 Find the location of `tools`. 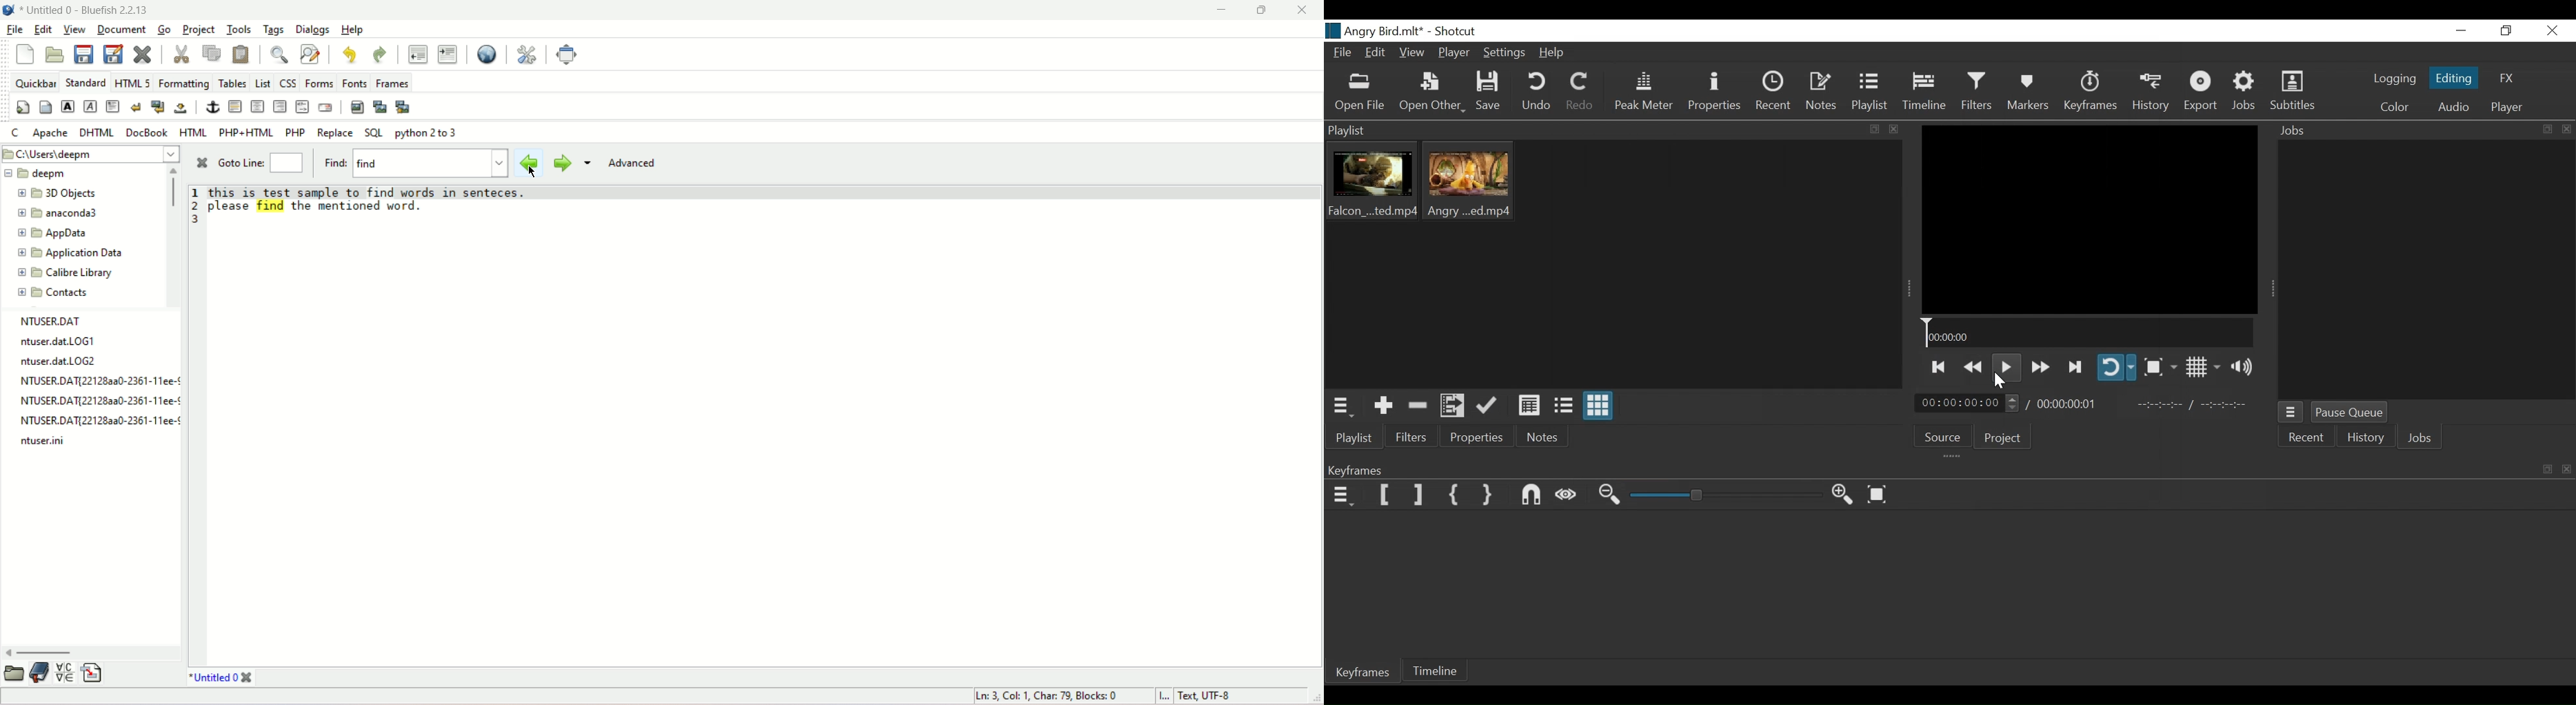

tools is located at coordinates (238, 30).